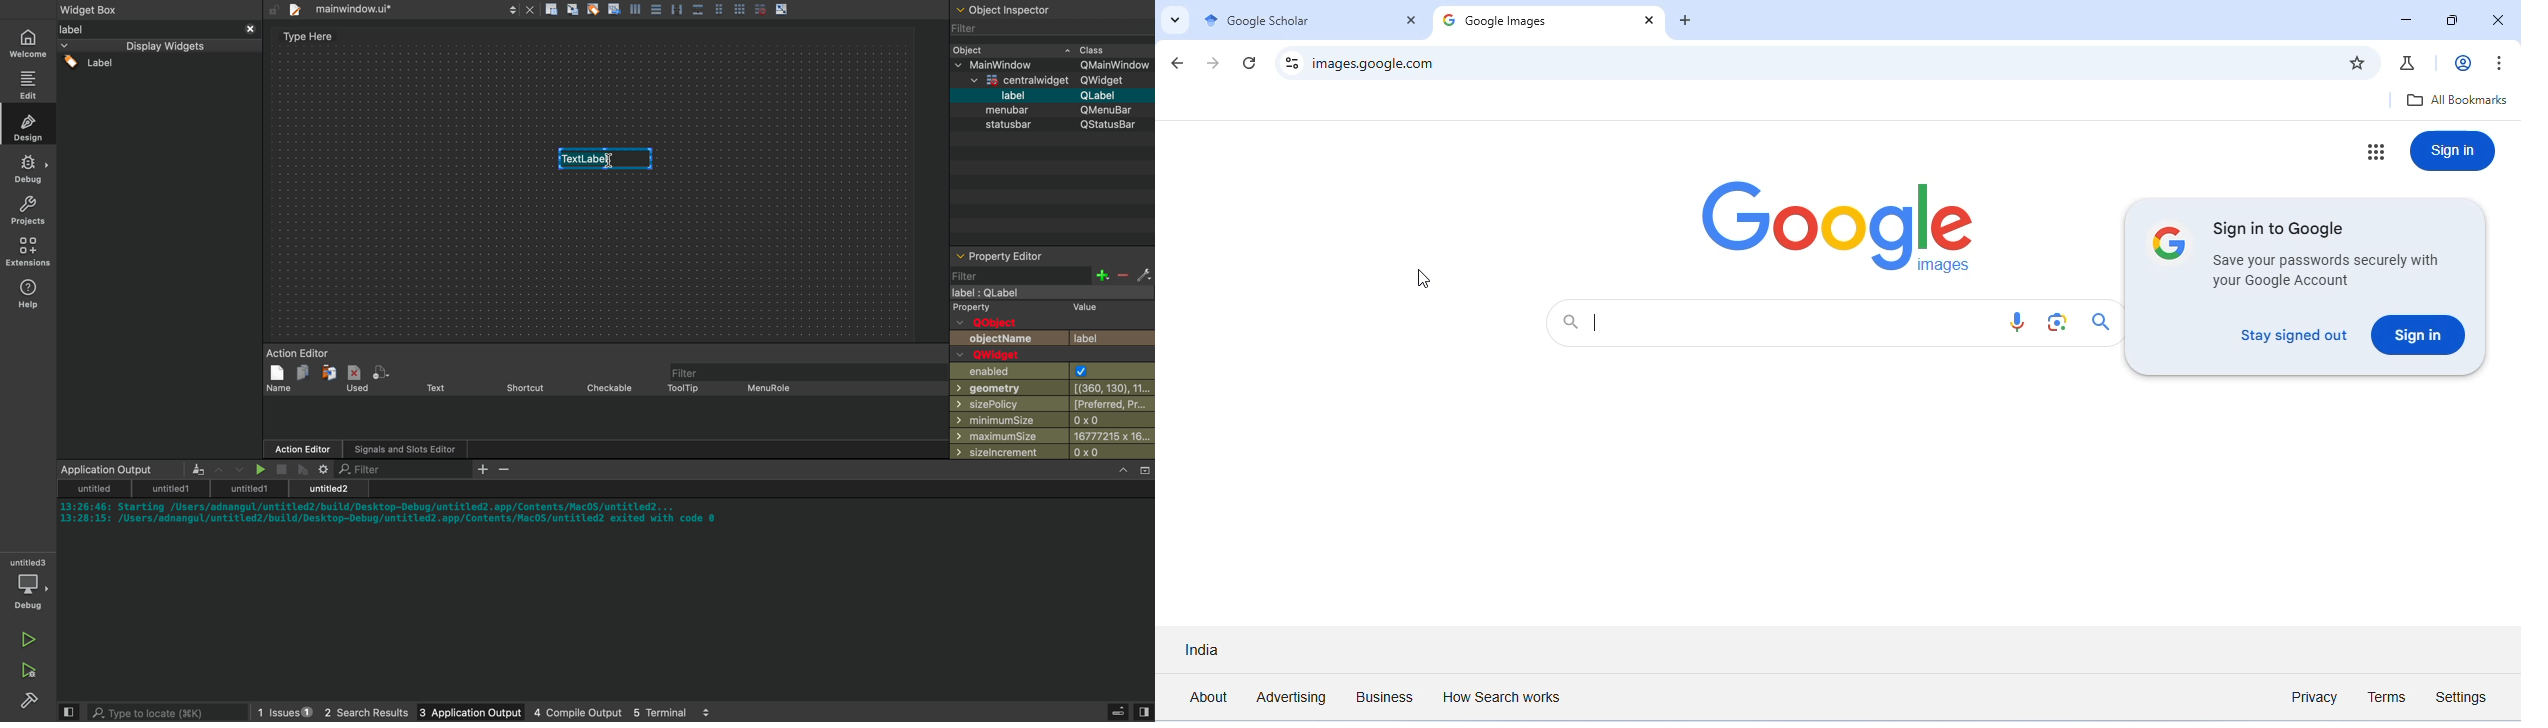 This screenshot has height=728, width=2548. Describe the element at coordinates (2286, 334) in the screenshot. I see `stay signed out` at that location.